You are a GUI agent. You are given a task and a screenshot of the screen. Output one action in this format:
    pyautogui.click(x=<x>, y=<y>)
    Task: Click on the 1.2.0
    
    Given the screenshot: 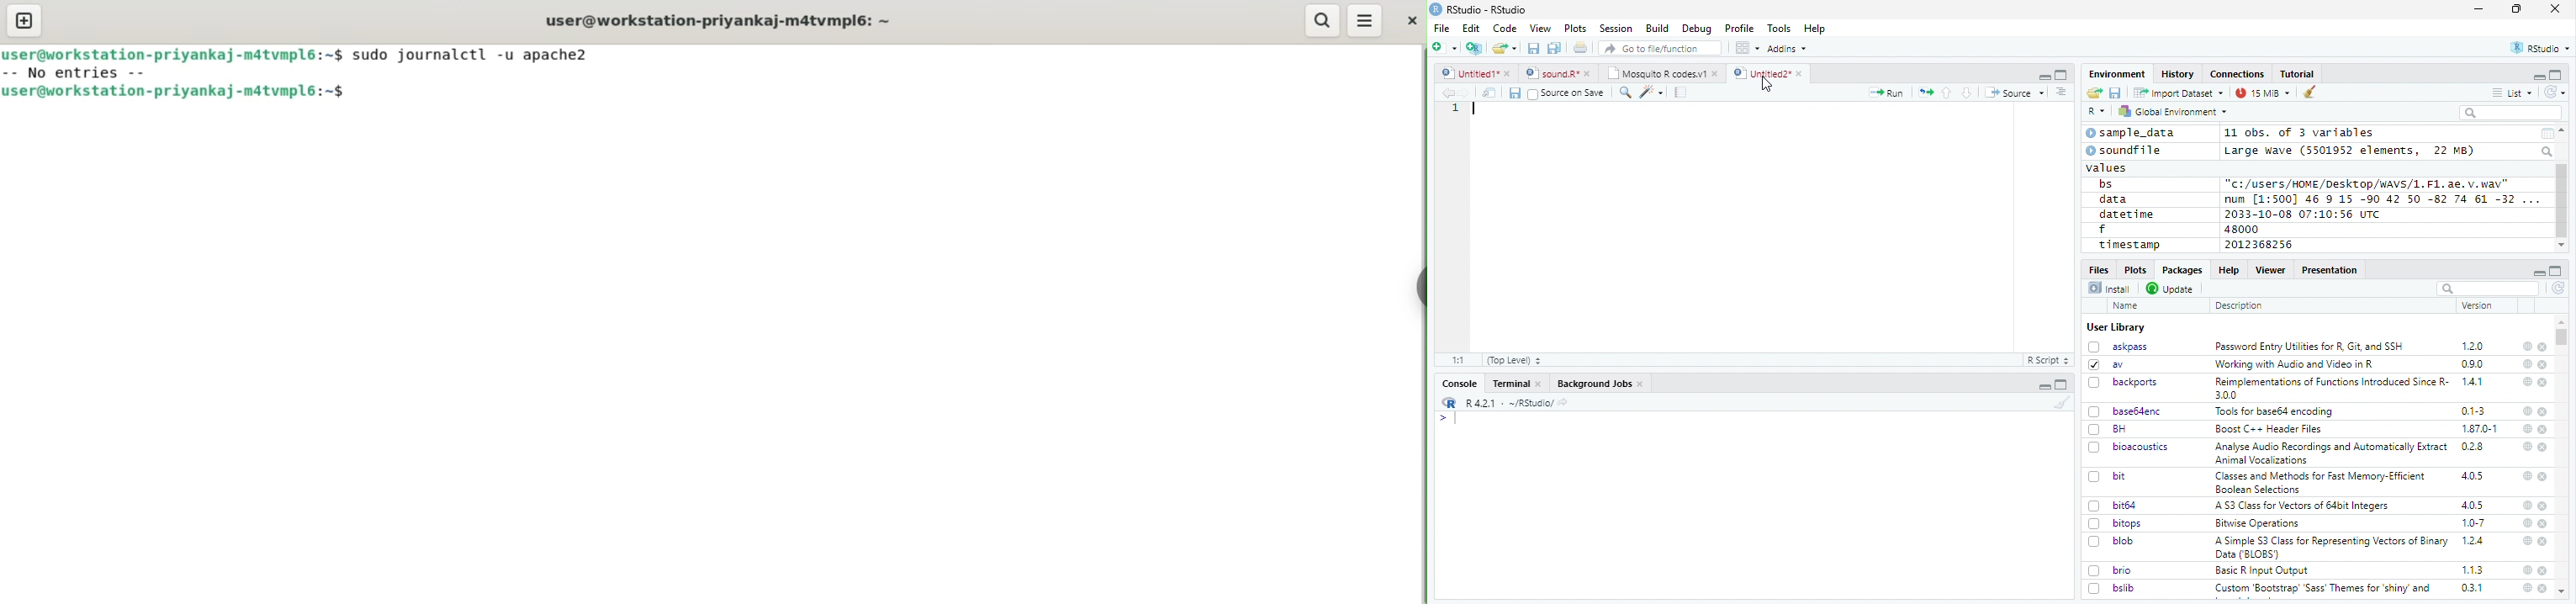 What is the action you would take?
    pyautogui.click(x=2474, y=346)
    